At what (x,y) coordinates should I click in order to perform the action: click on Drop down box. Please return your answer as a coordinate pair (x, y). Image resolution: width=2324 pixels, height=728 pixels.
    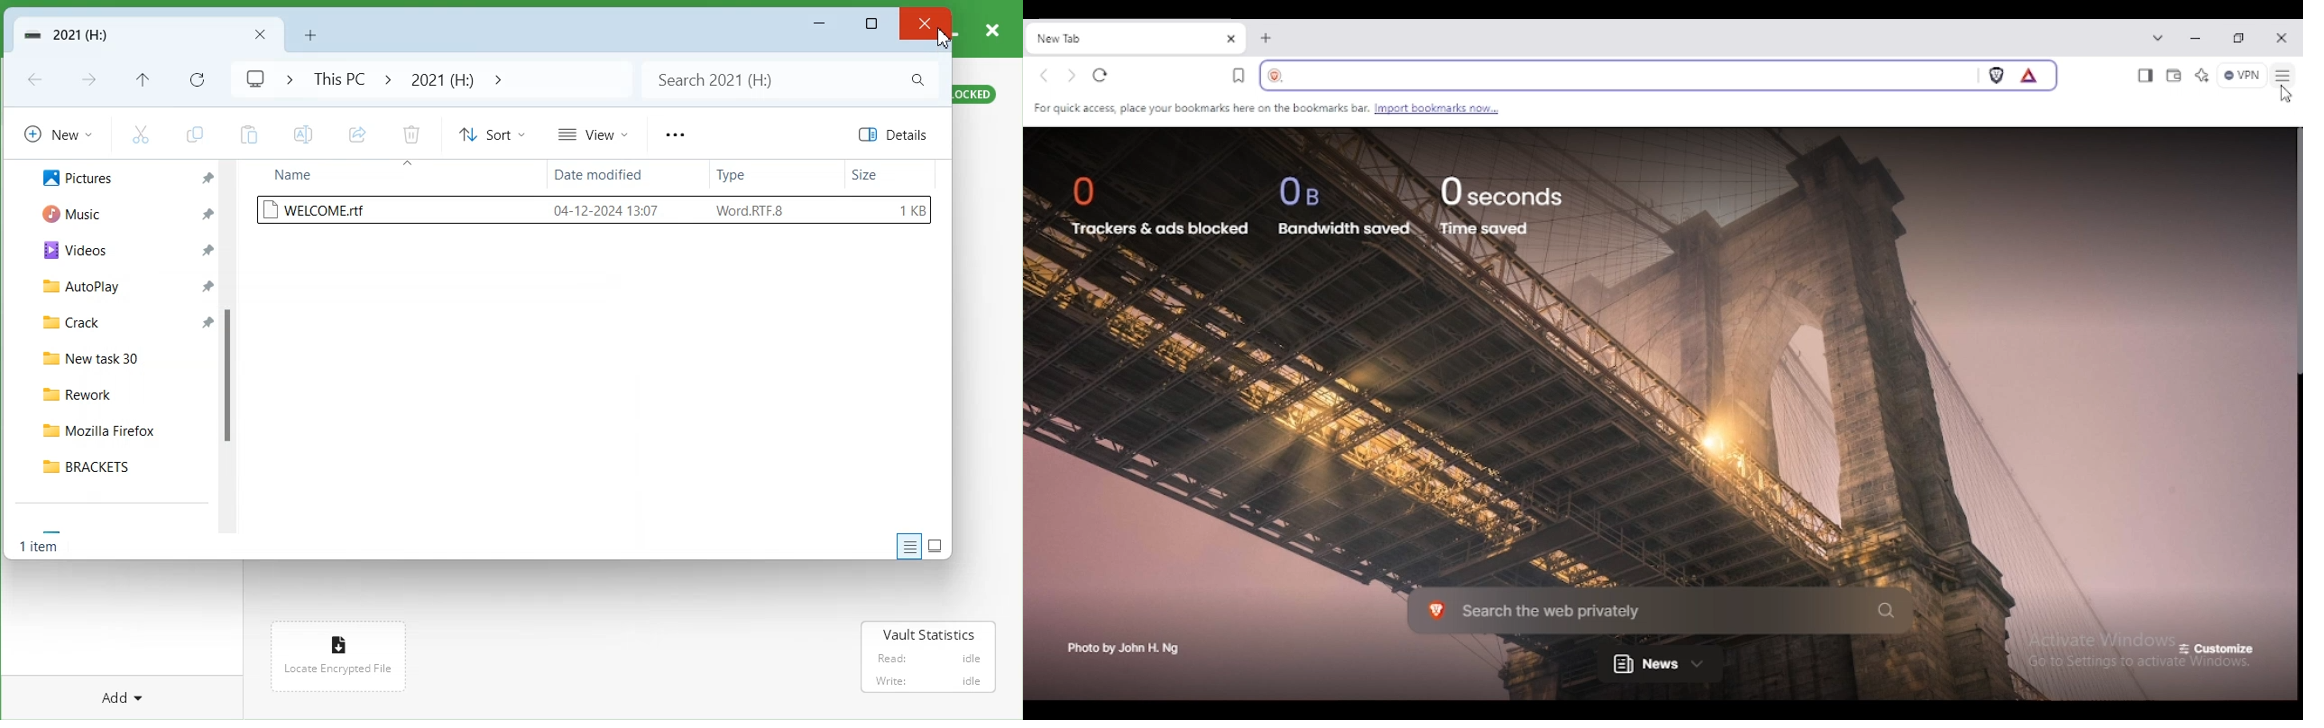
    Looking at the image, I should click on (388, 78).